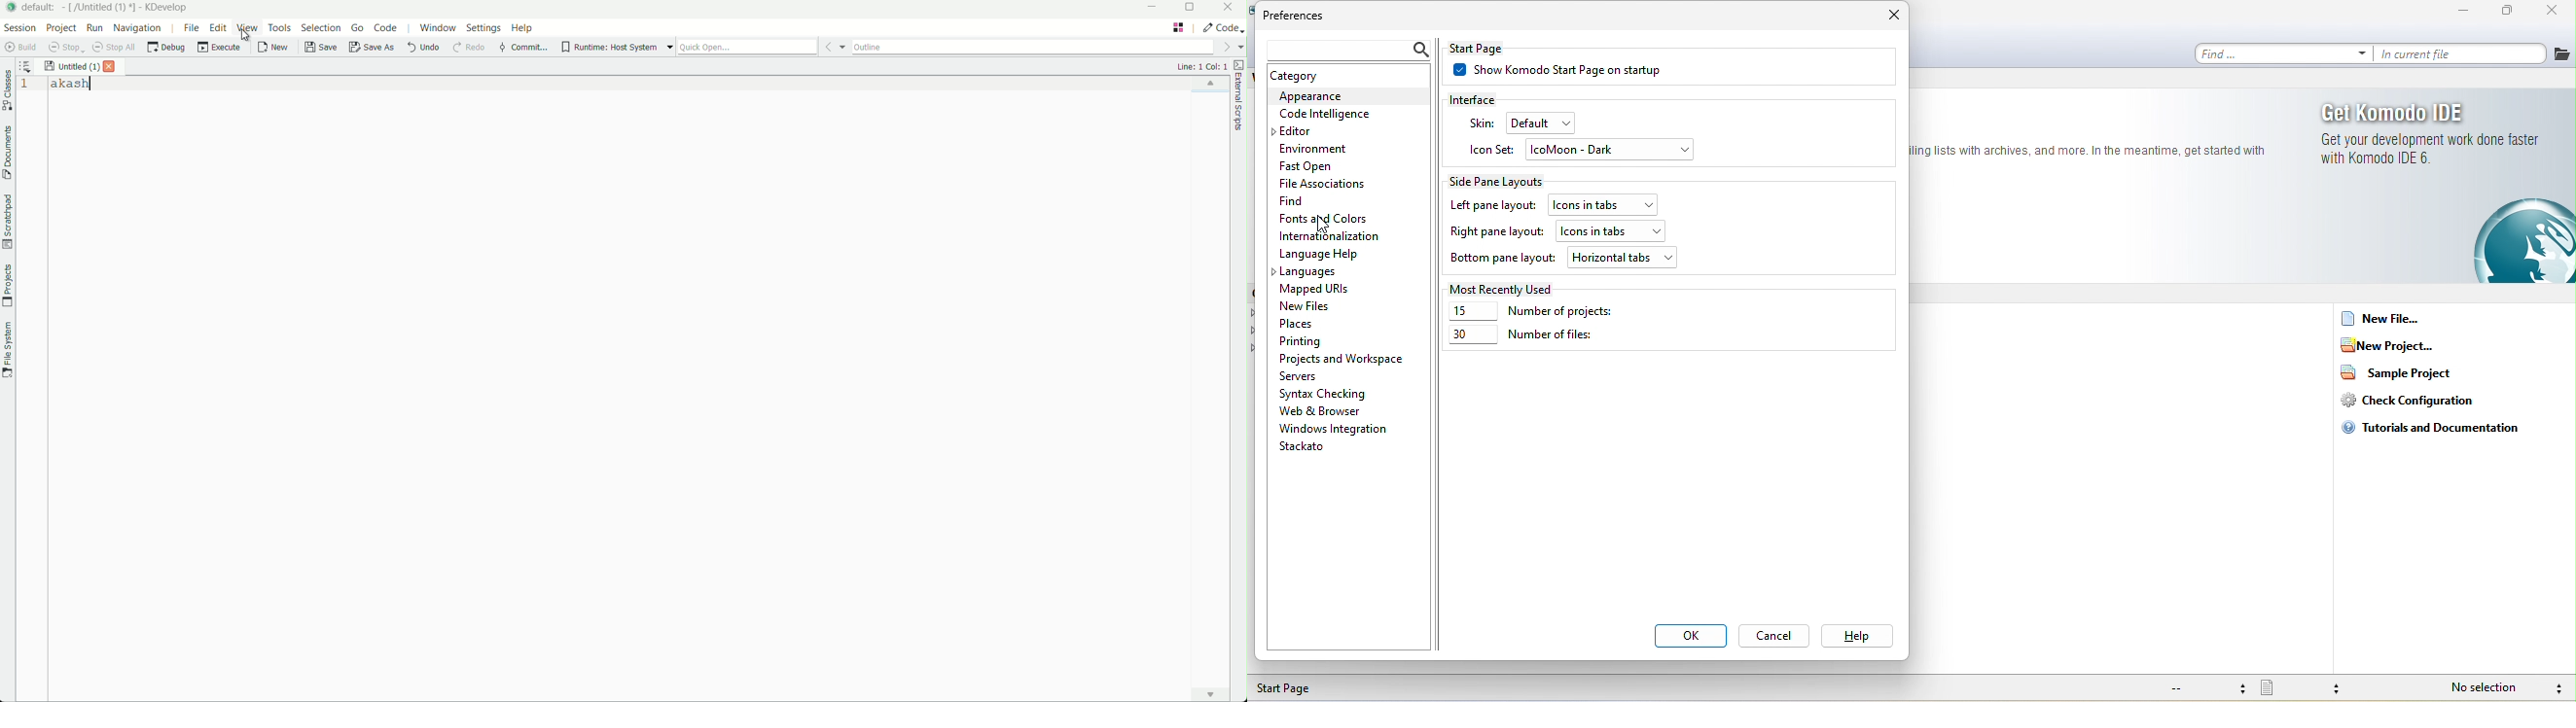 The height and width of the screenshot is (728, 2576). What do you see at coordinates (73, 84) in the screenshot?
I see `akash` at bounding box center [73, 84].